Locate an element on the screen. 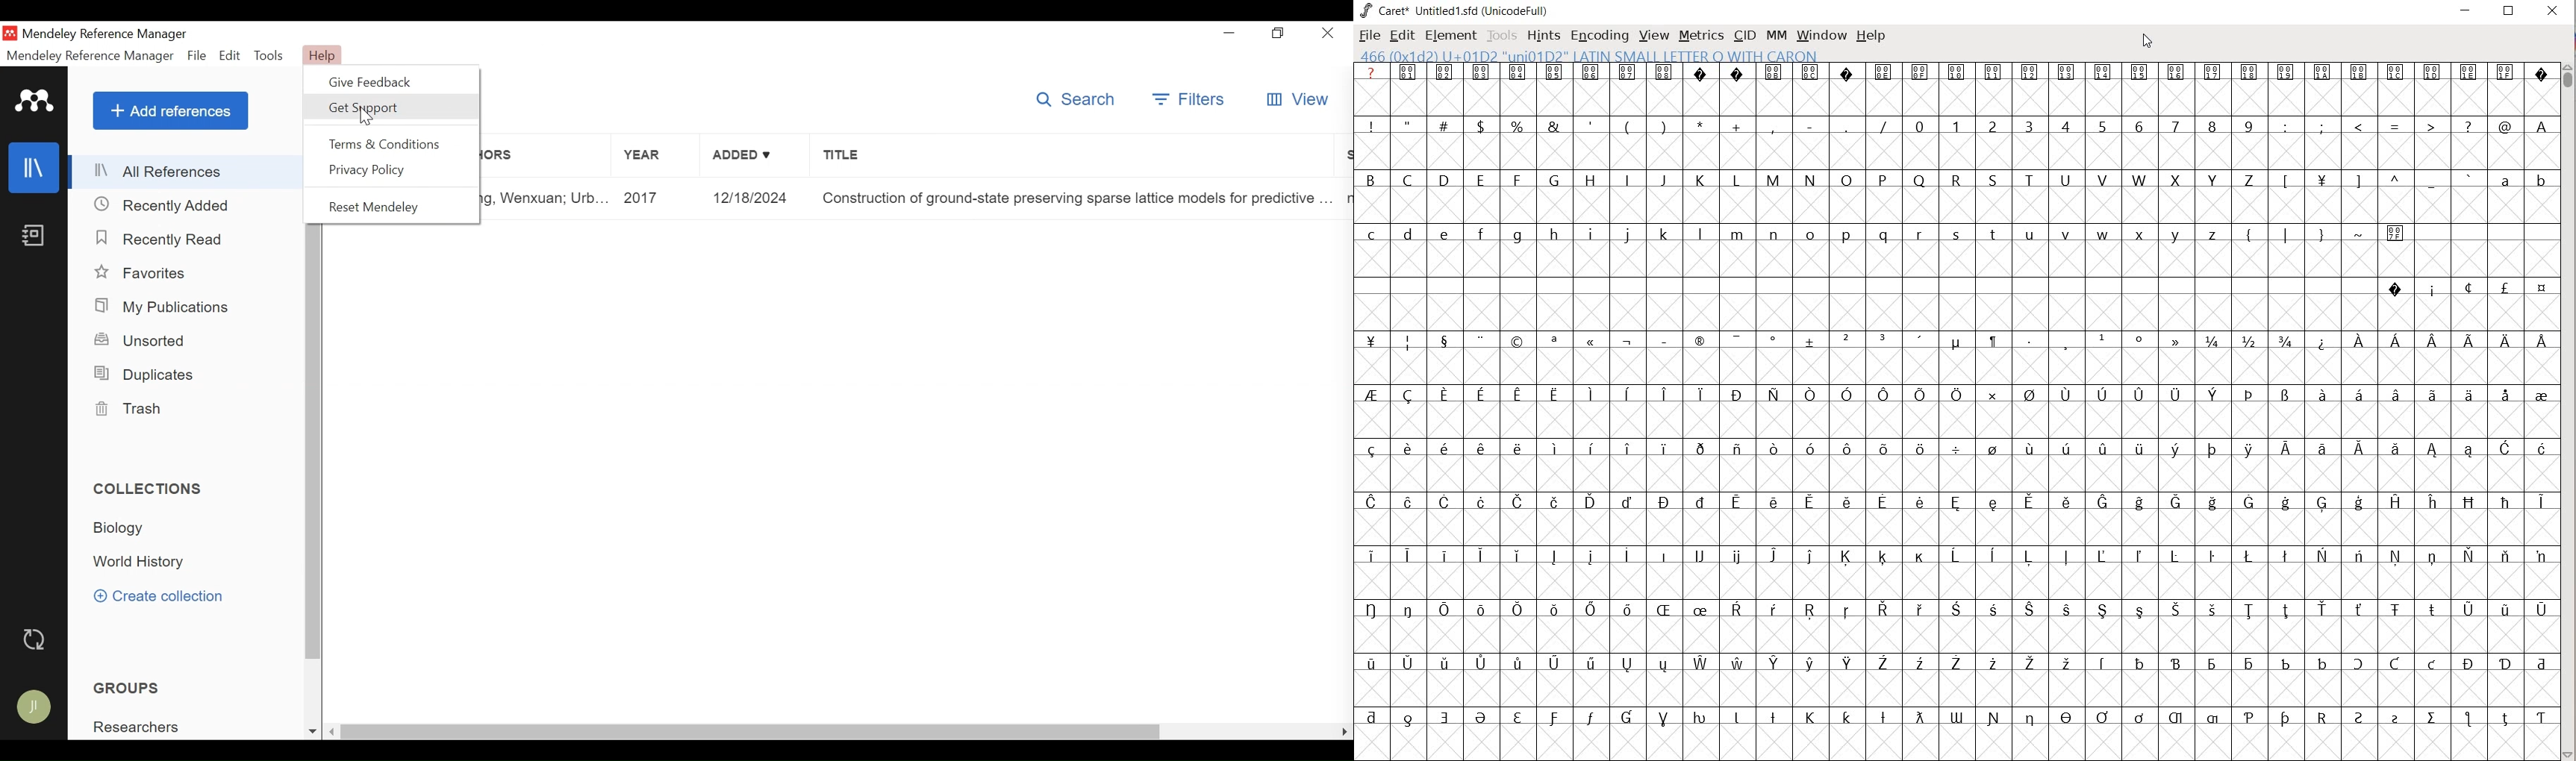  glyph characters is located at coordinates (1953, 398).